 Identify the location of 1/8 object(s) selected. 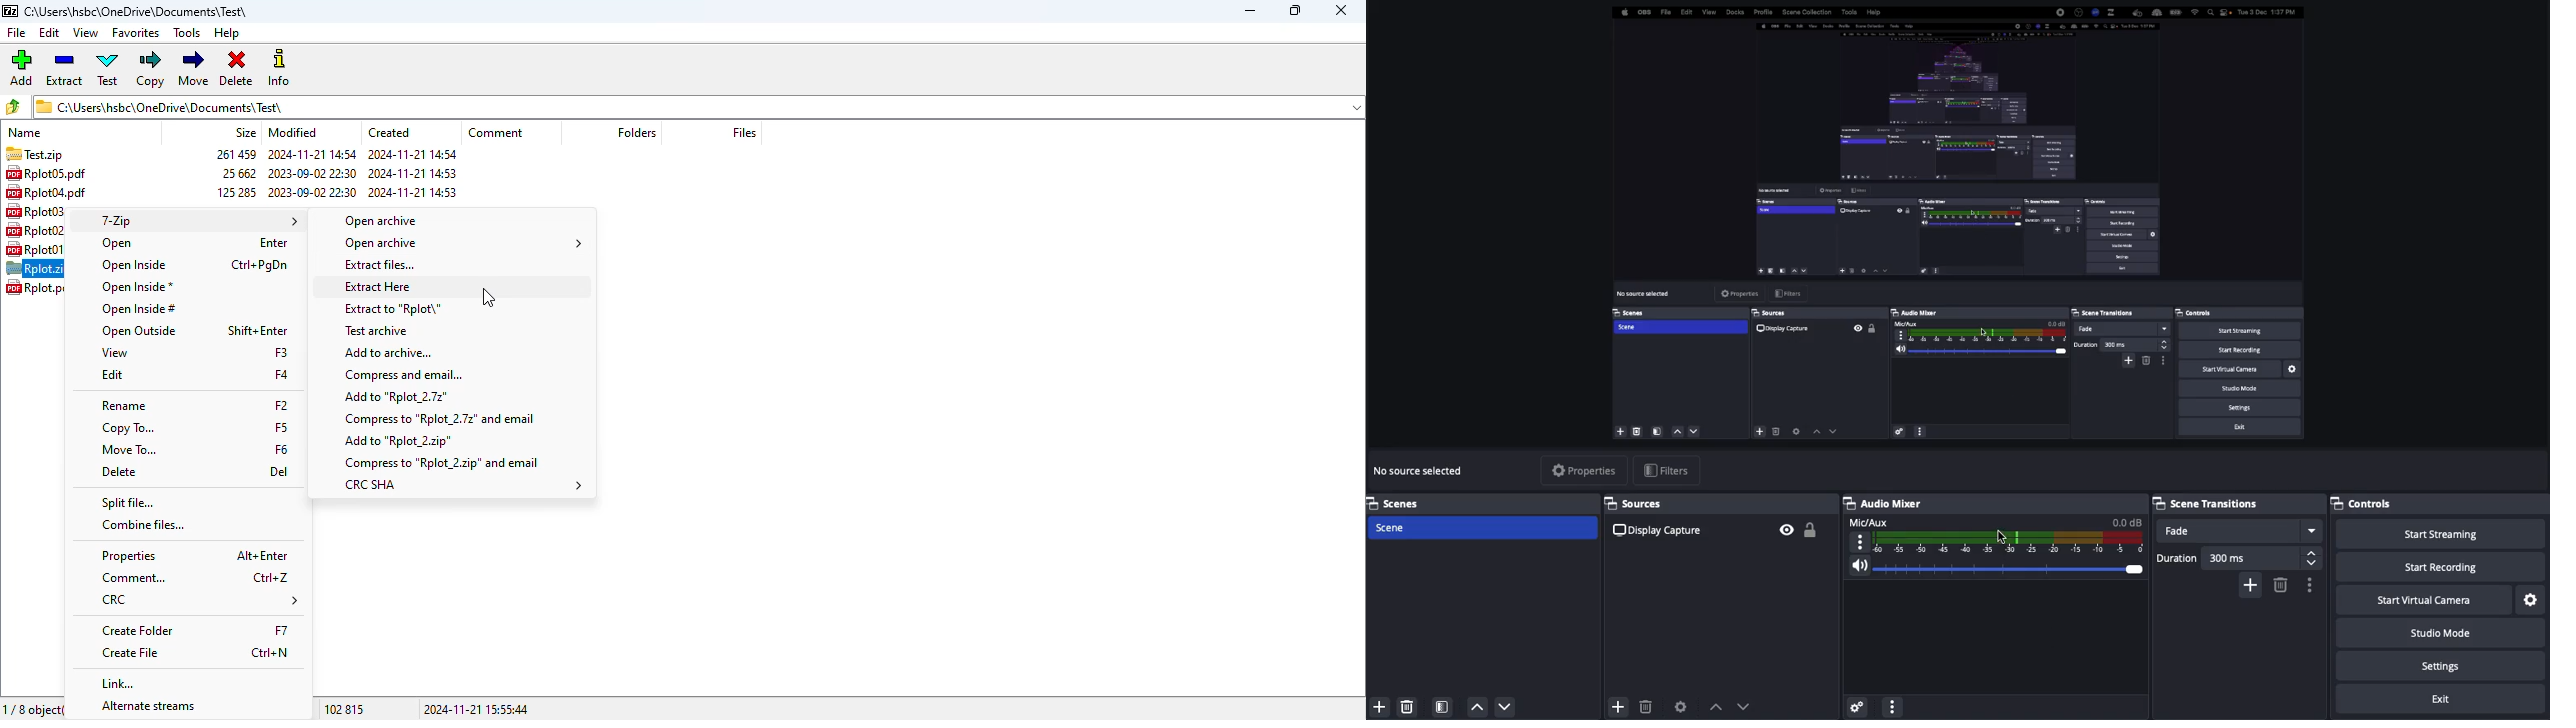
(34, 710).